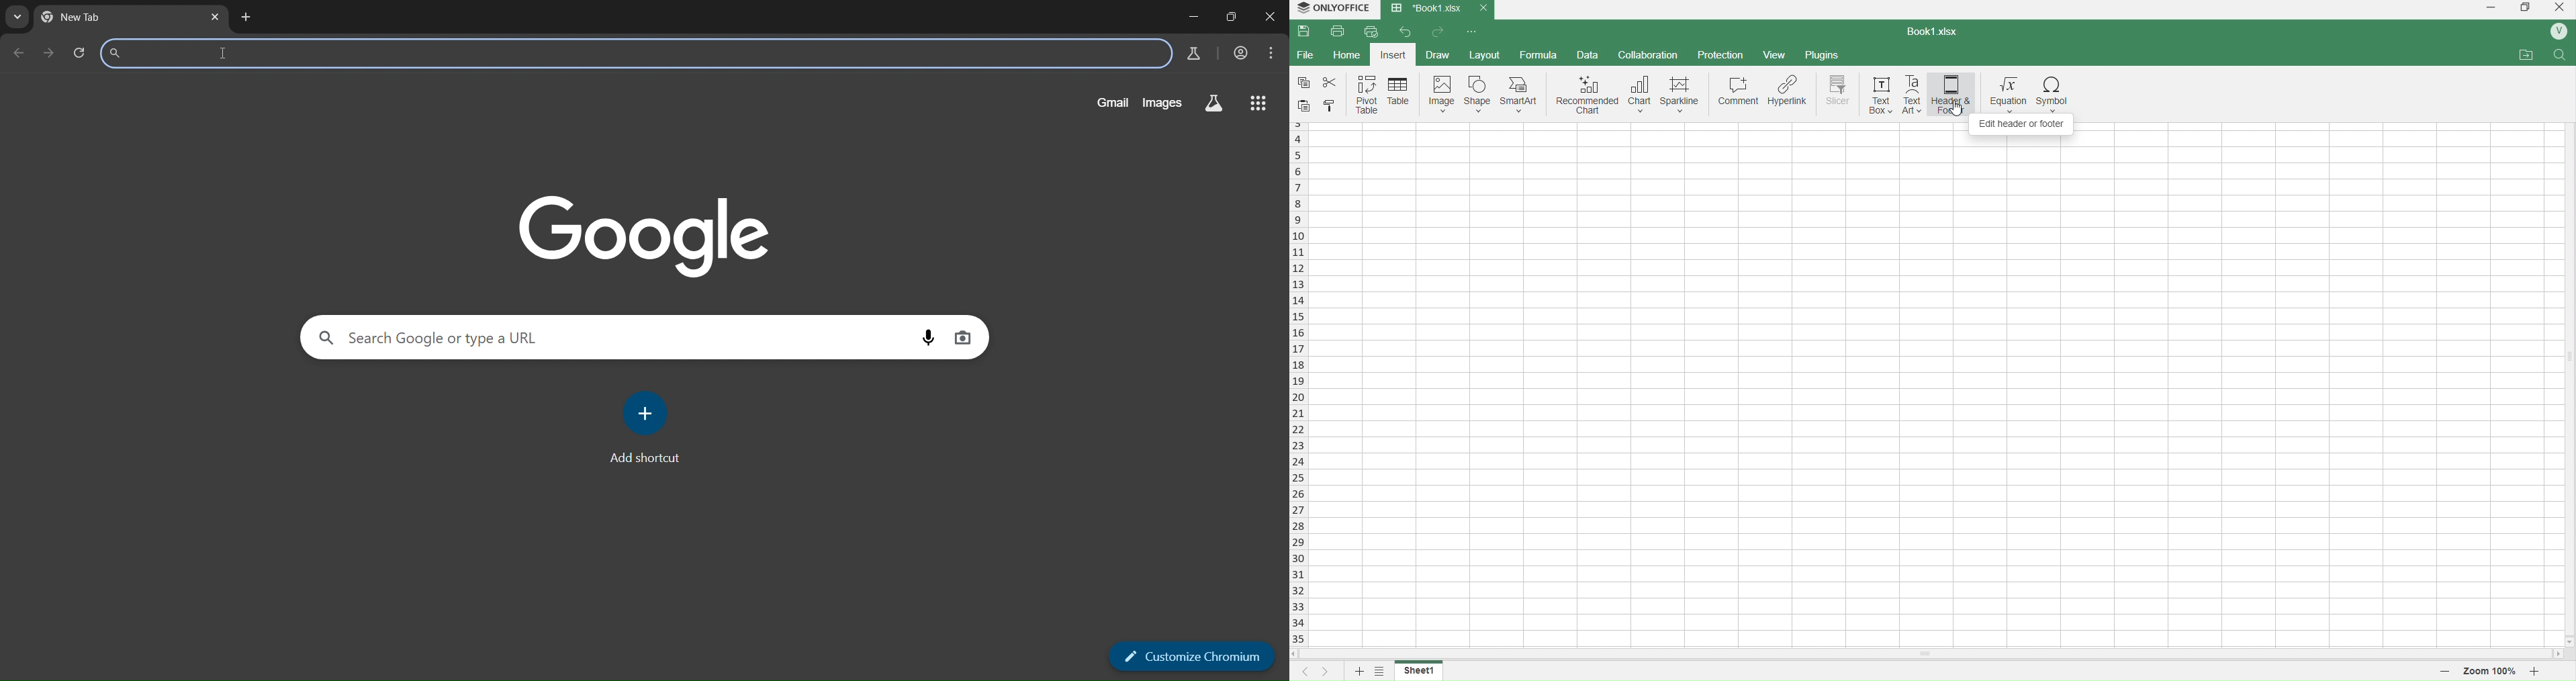 This screenshot has width=2576, height=700. I want to click on search labs, so click(1214, 104).